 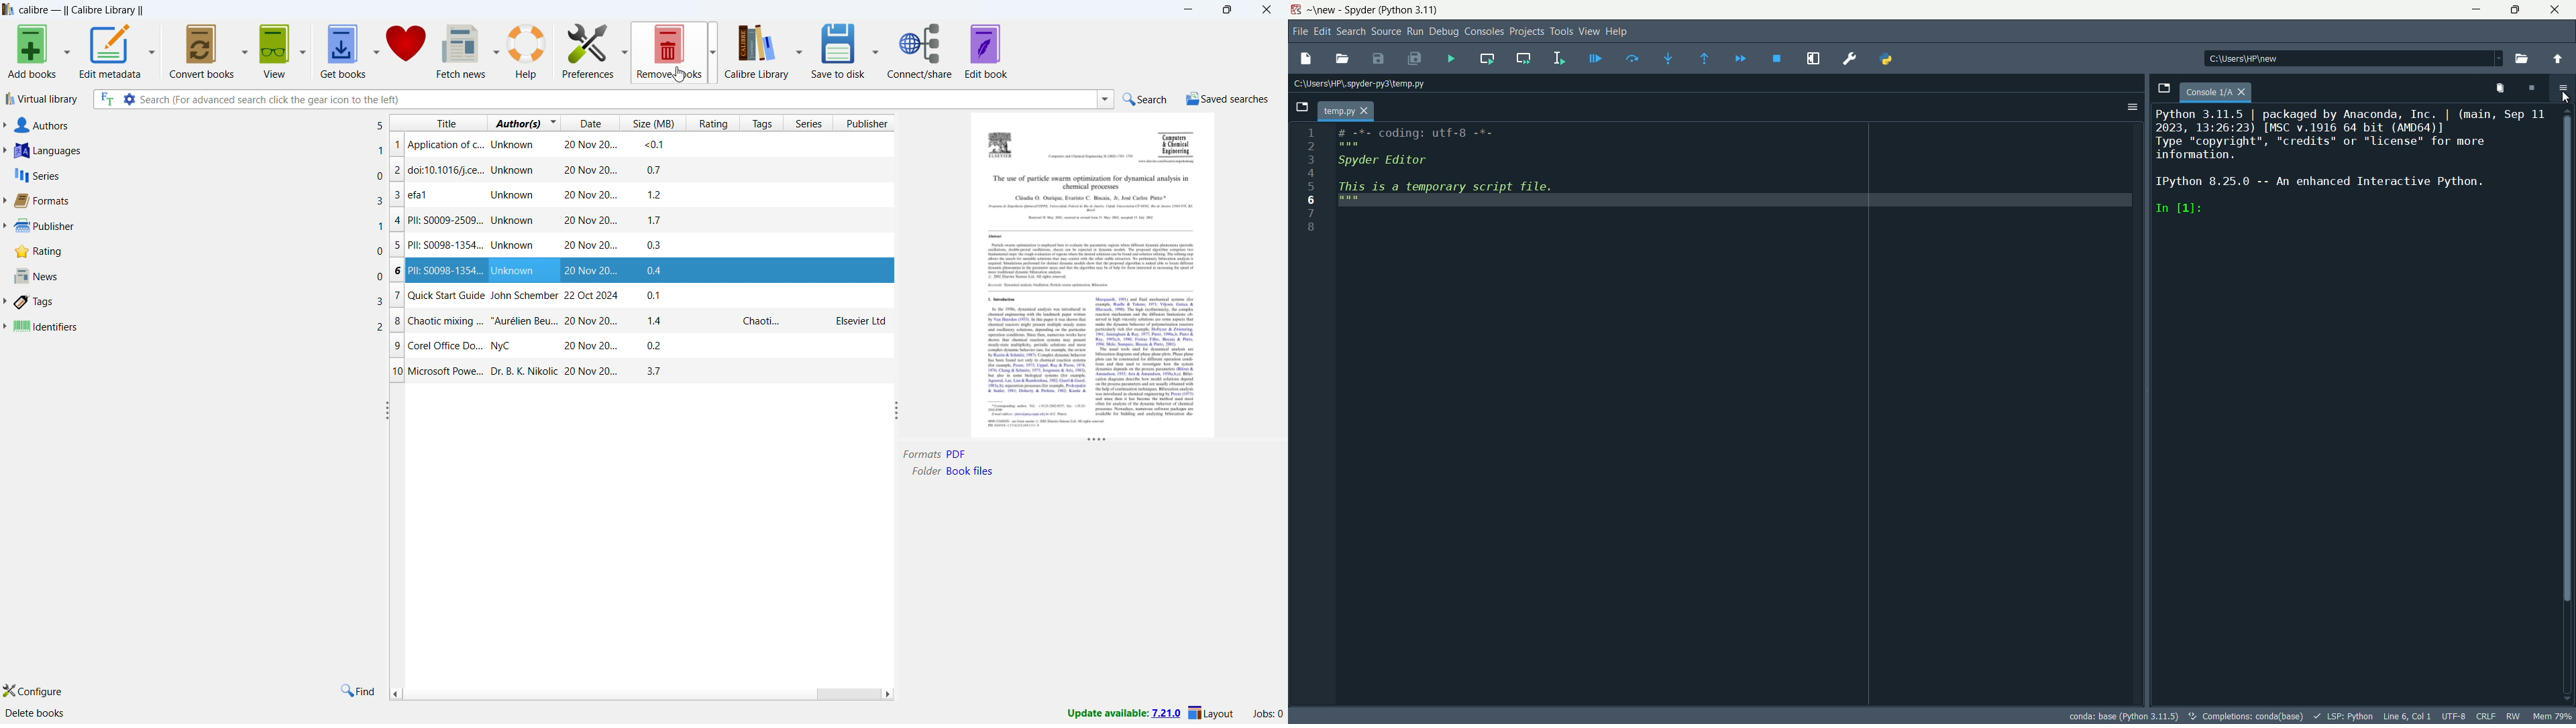 What do you see at coordinates (1268, 715) in the screenshot?
I see `active jobs` at bounding box center [1268, 715].